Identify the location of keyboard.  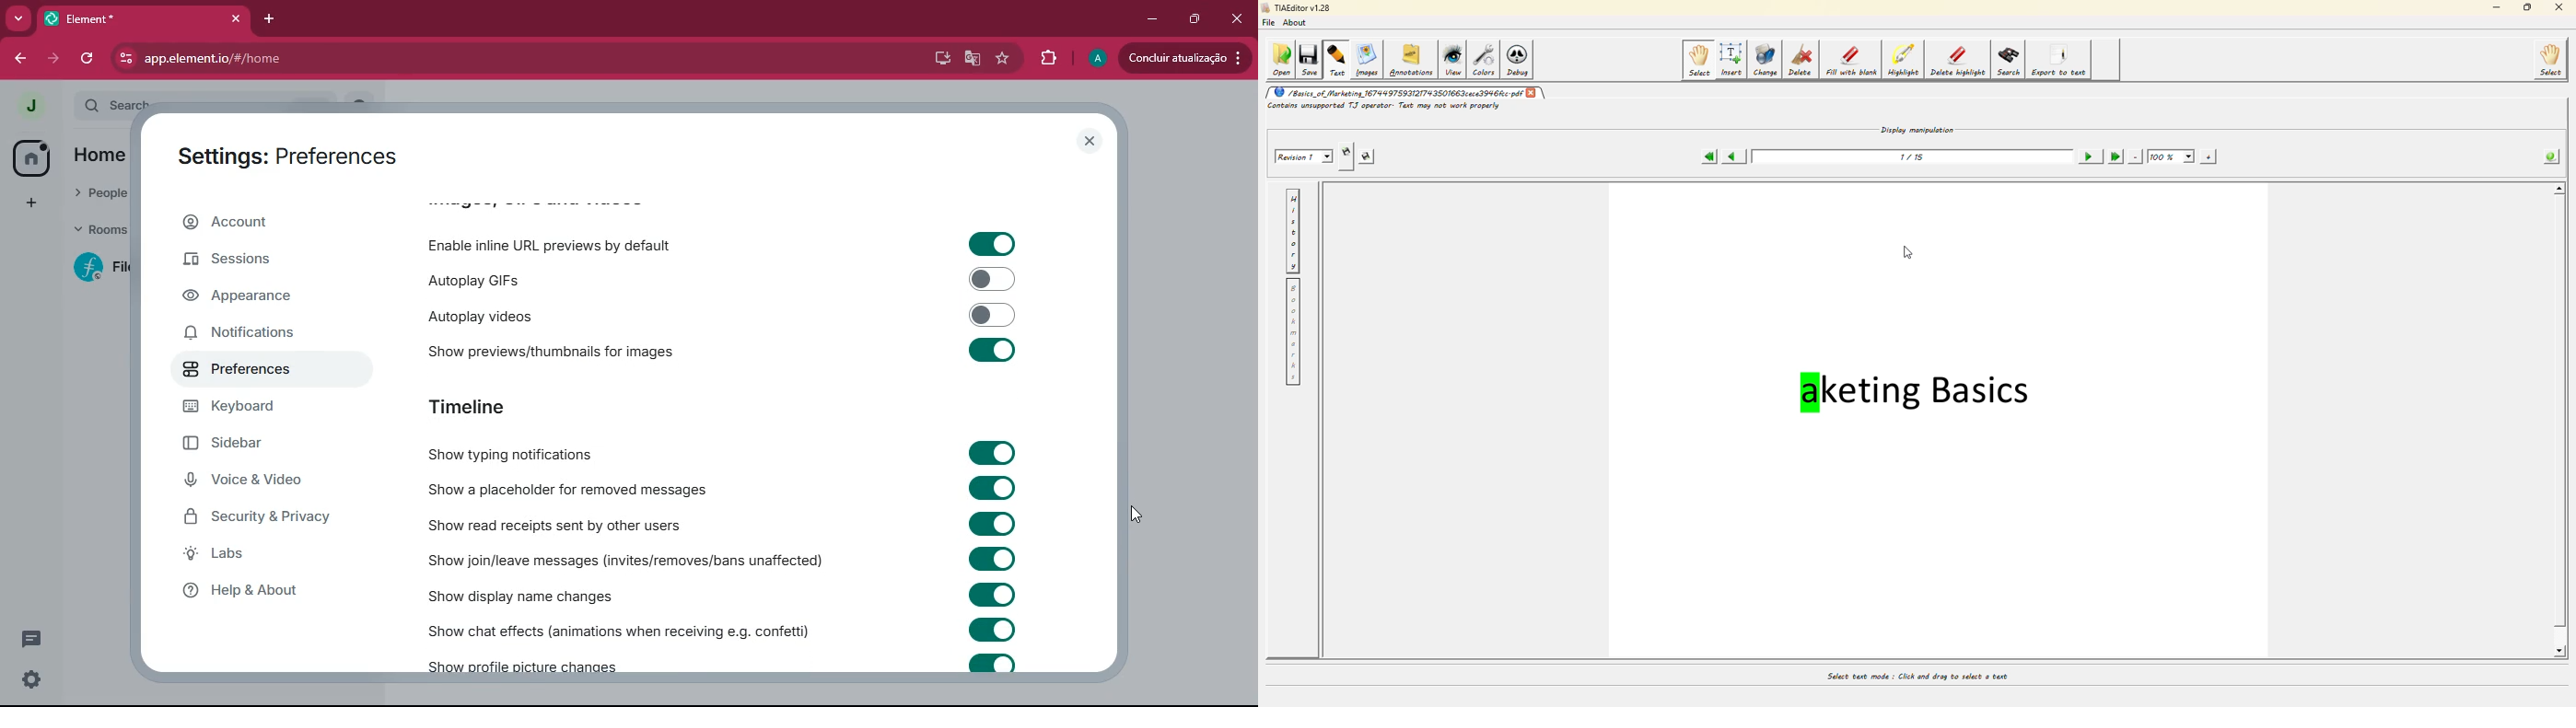
(260, 407).